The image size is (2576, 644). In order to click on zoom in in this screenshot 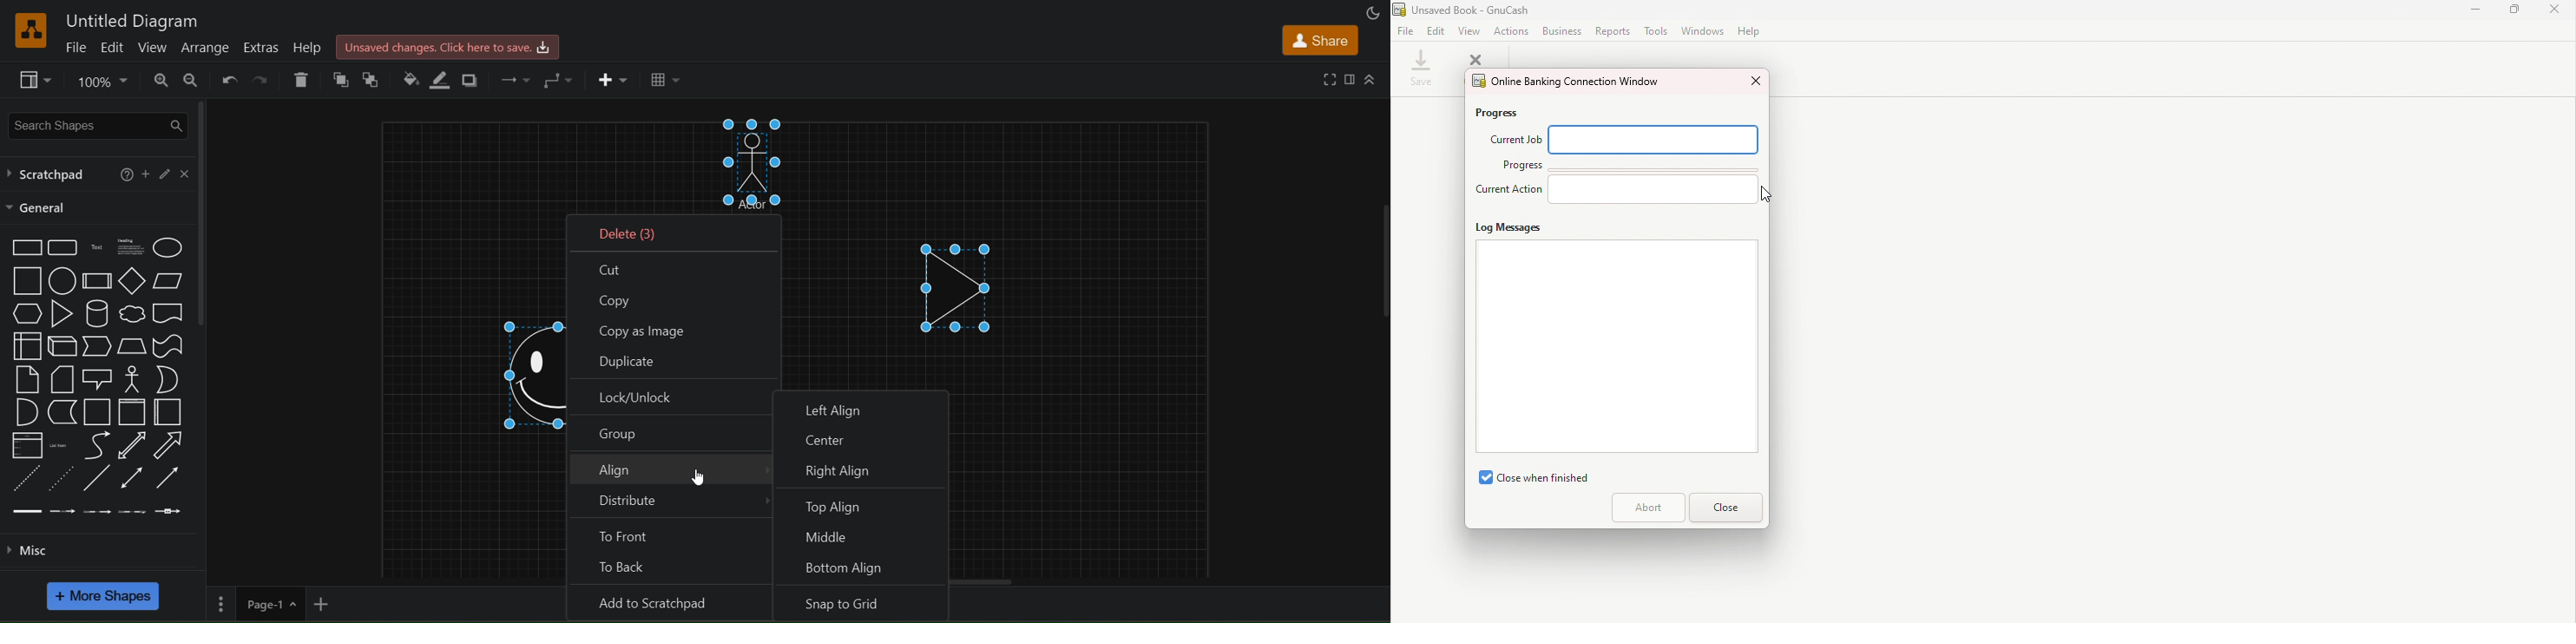, I will do `click(159, 80)`.